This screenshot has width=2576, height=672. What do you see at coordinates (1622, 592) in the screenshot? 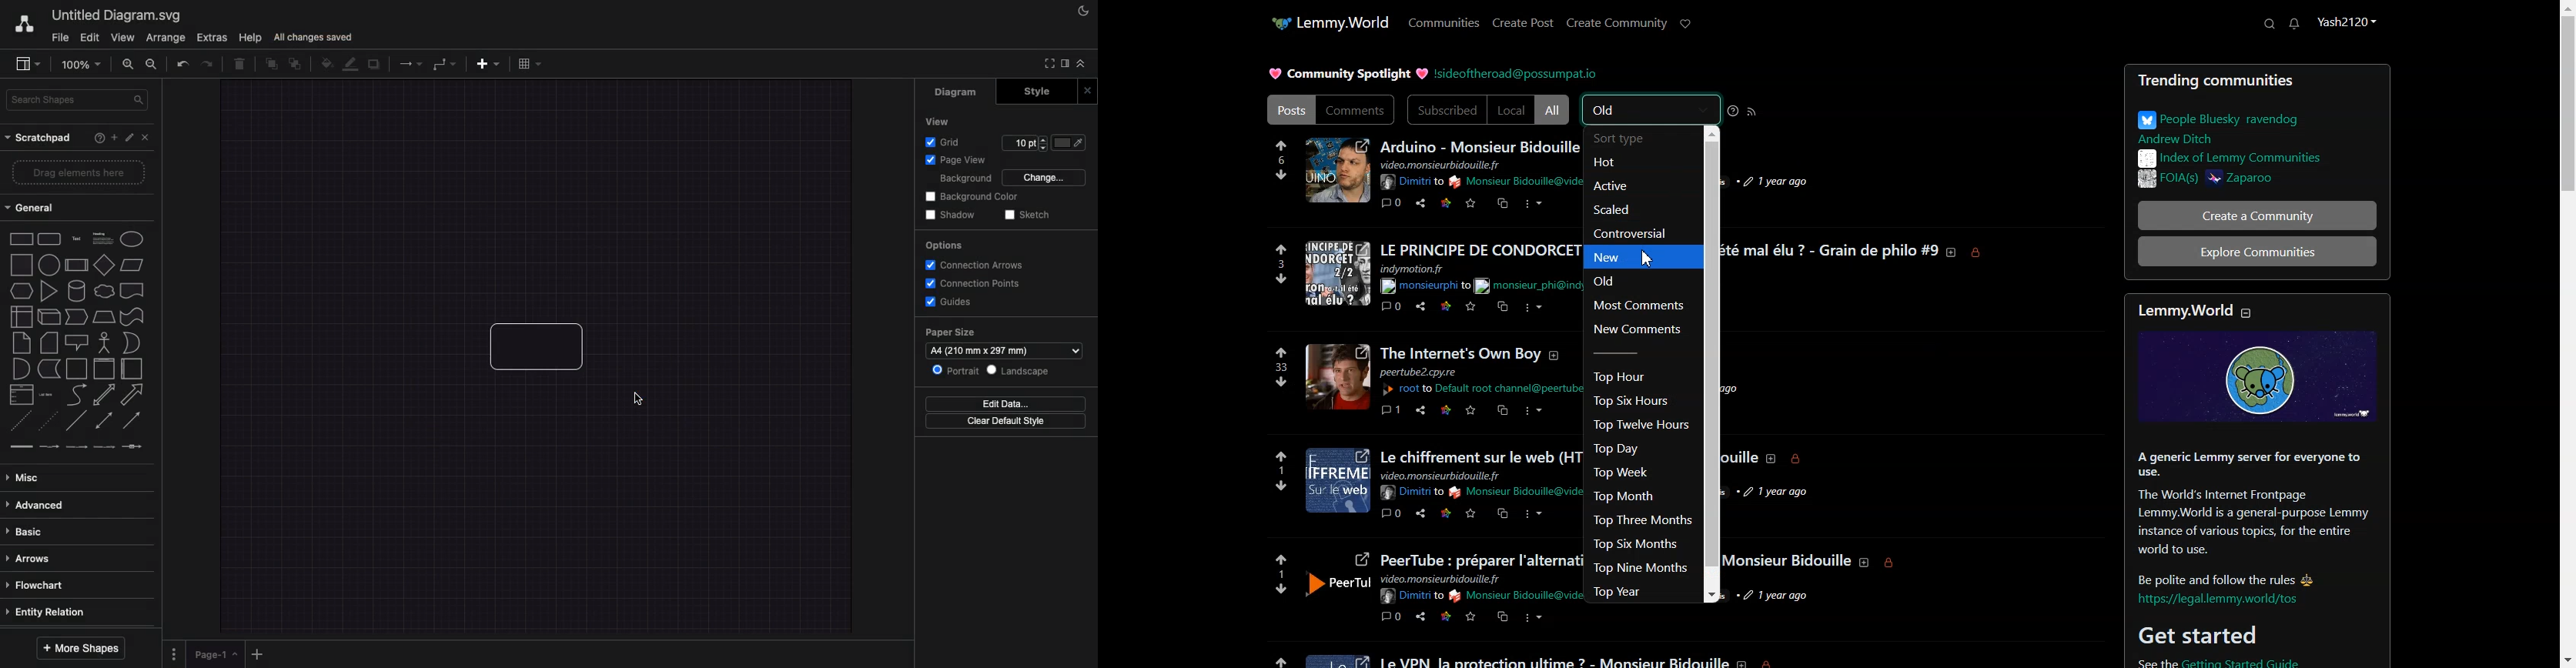
I see `Top Year` at bounding box center [1622, 592].